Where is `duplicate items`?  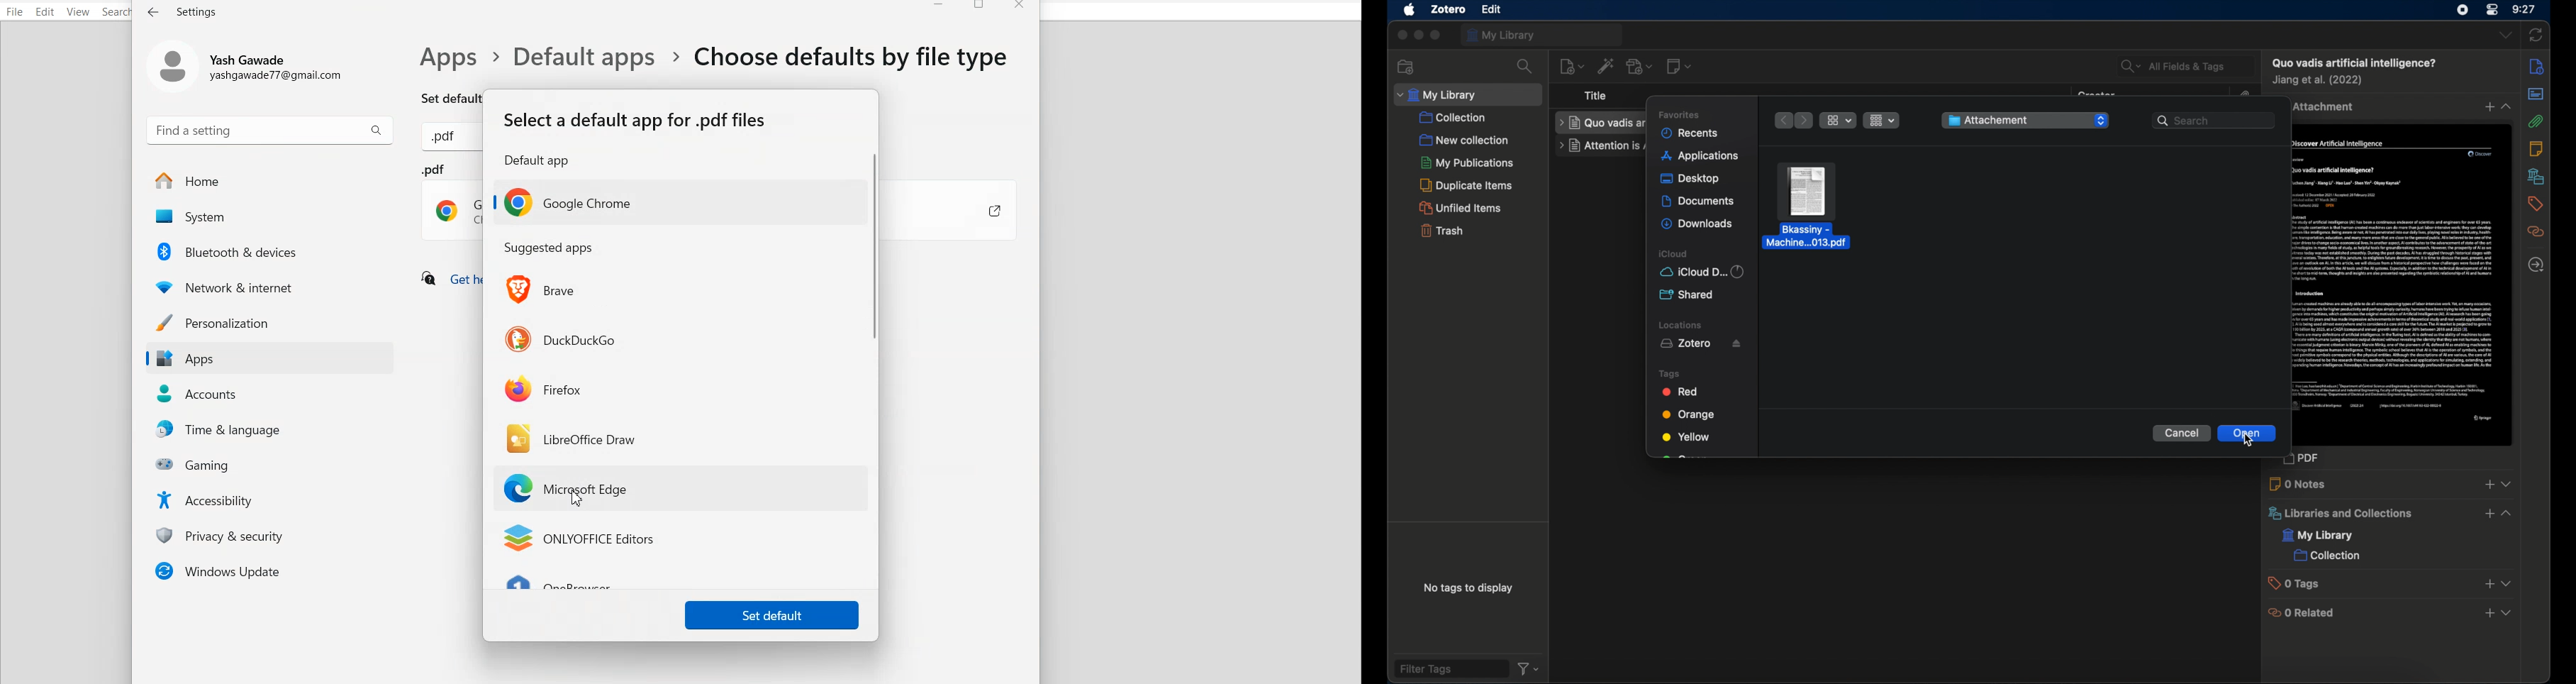
duplicate items is located at coordinates (1469, 185).